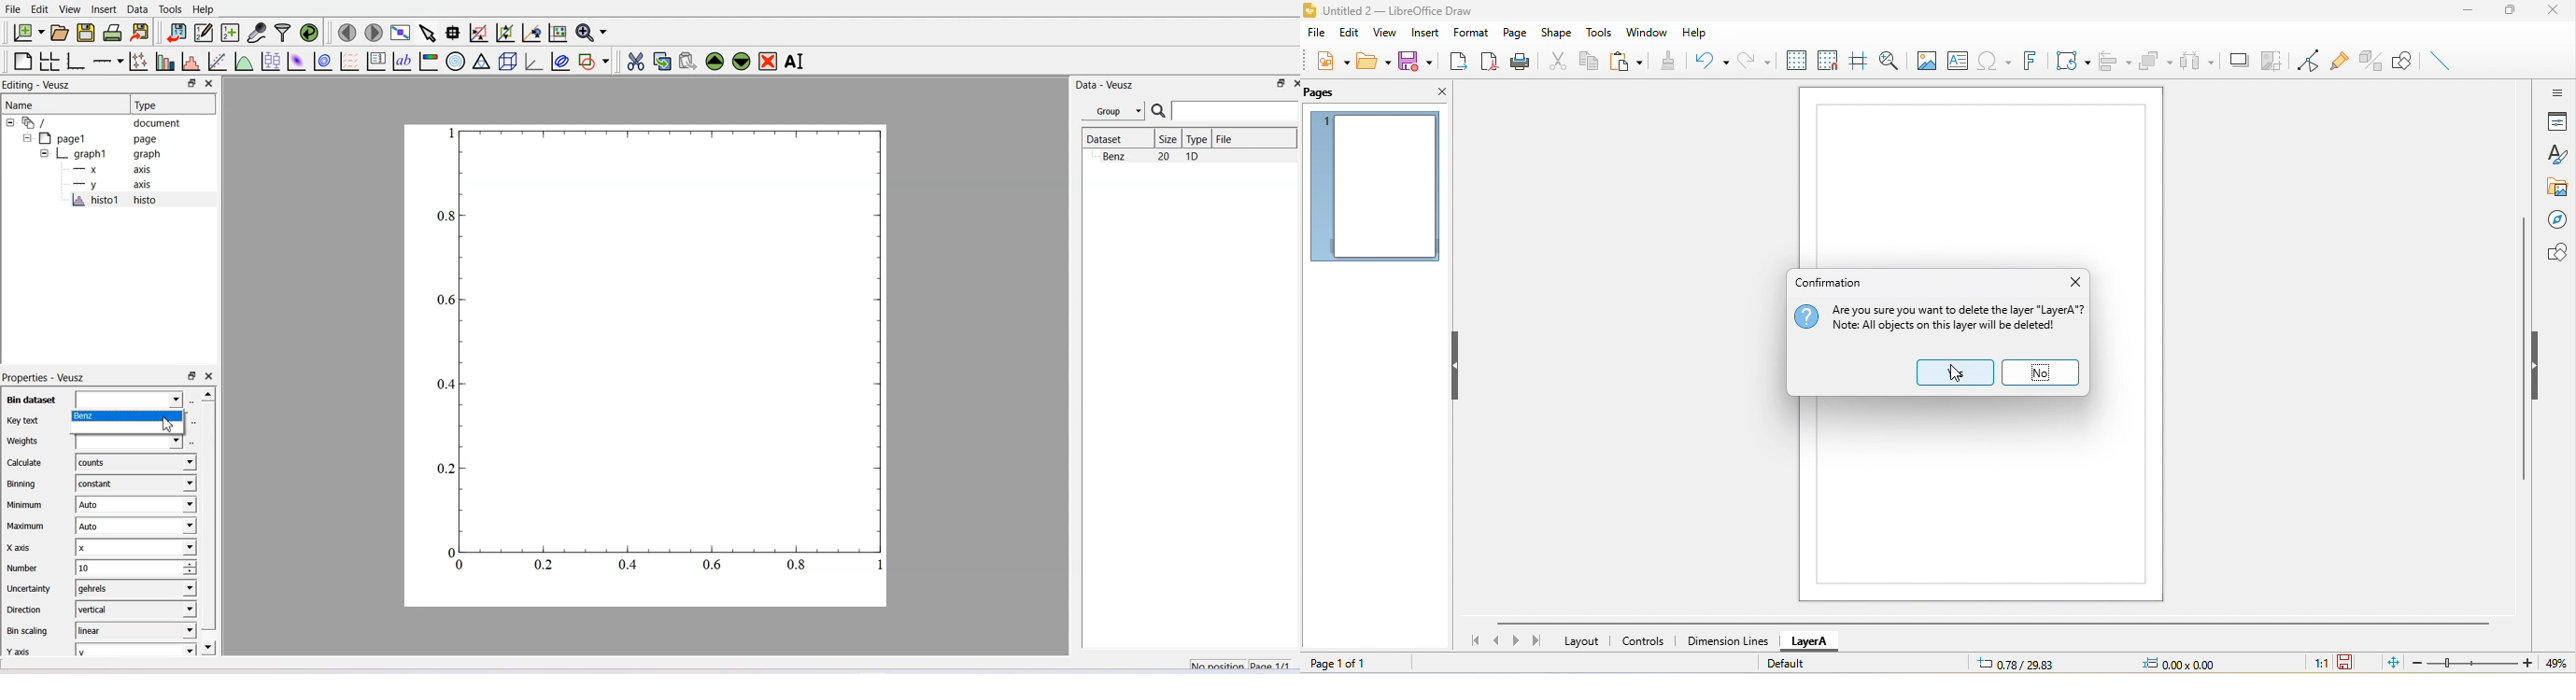  Describe the element at coordinates (1427, 34) in the screenshot. I see `insert` at that location.